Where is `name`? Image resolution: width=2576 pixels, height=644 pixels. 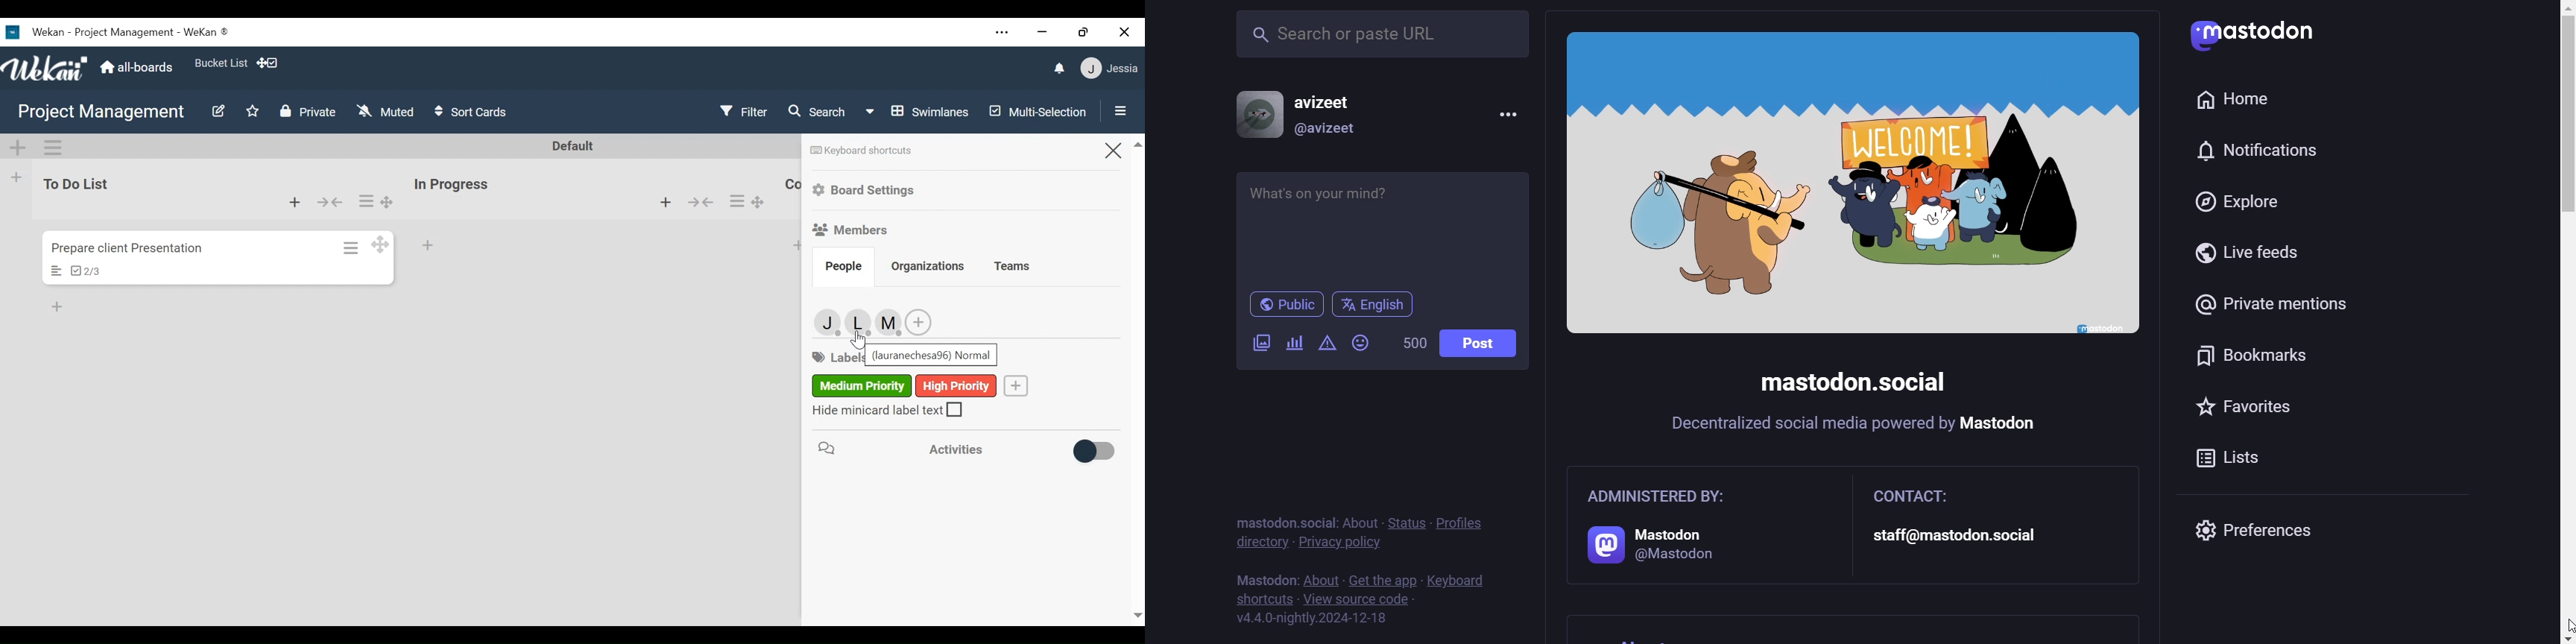 name is located at coordinates (932, 355).